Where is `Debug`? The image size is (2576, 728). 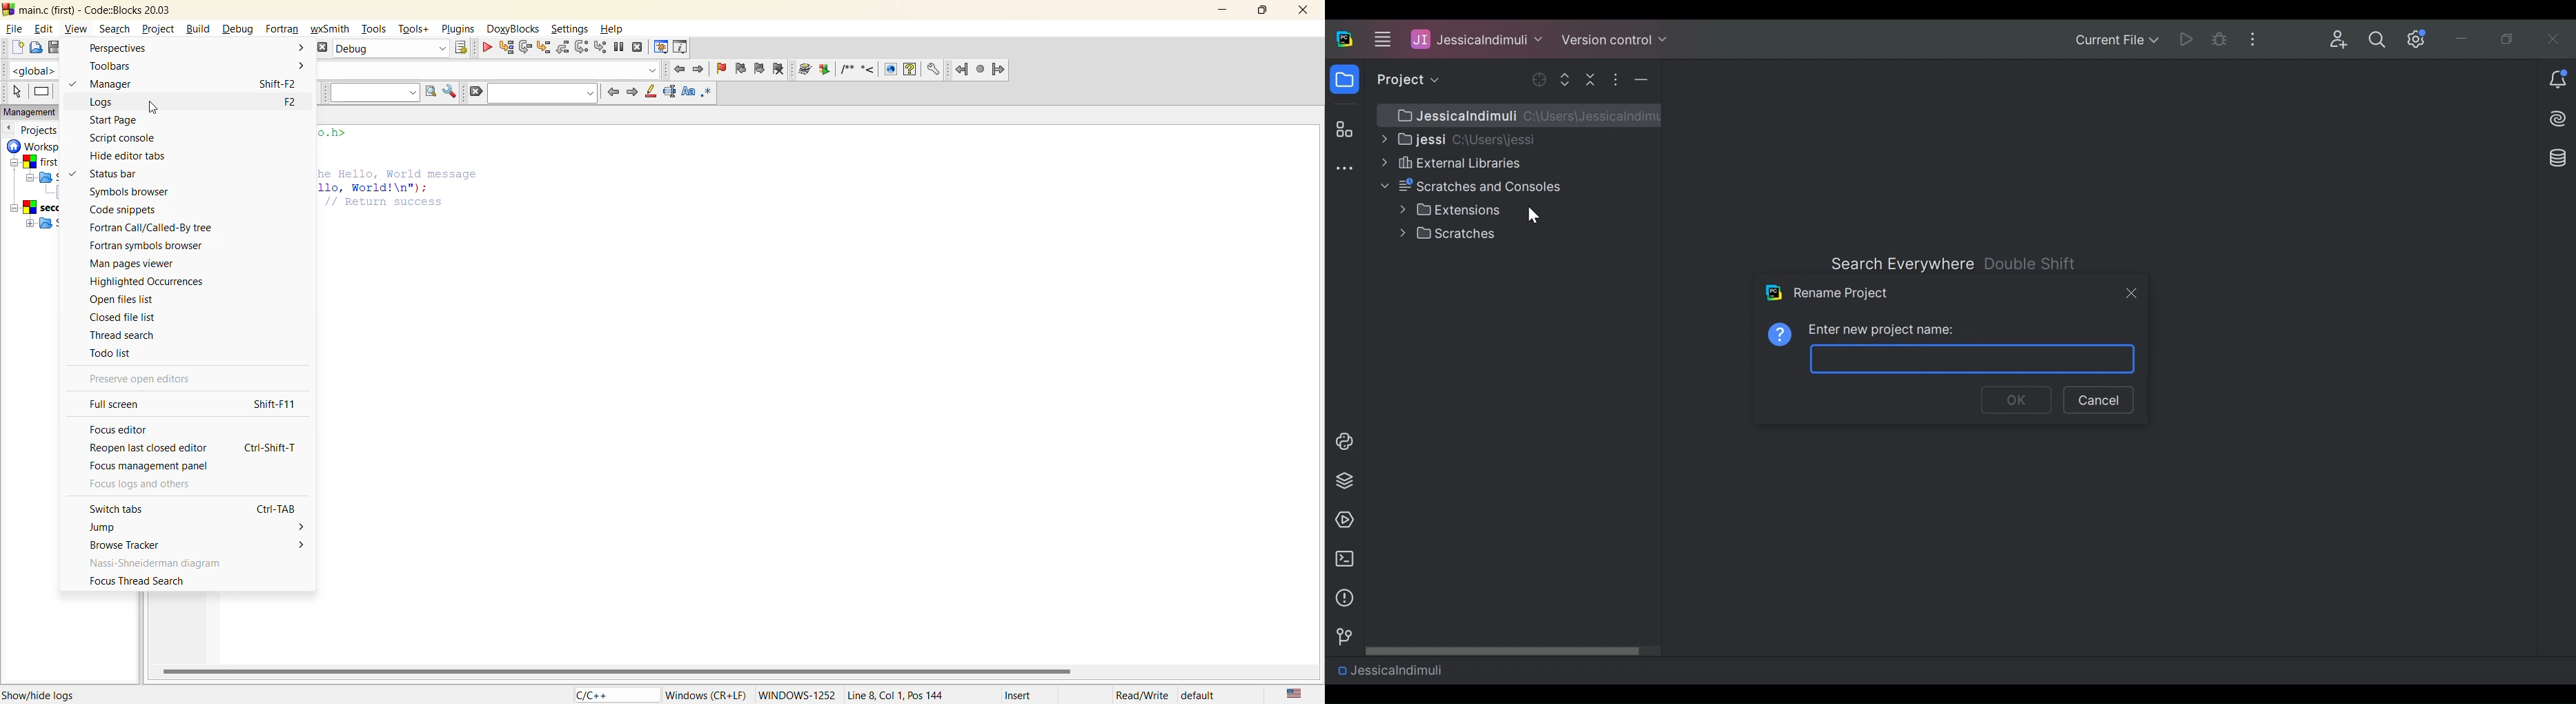 Debug is located at coordinates (2220, 39).